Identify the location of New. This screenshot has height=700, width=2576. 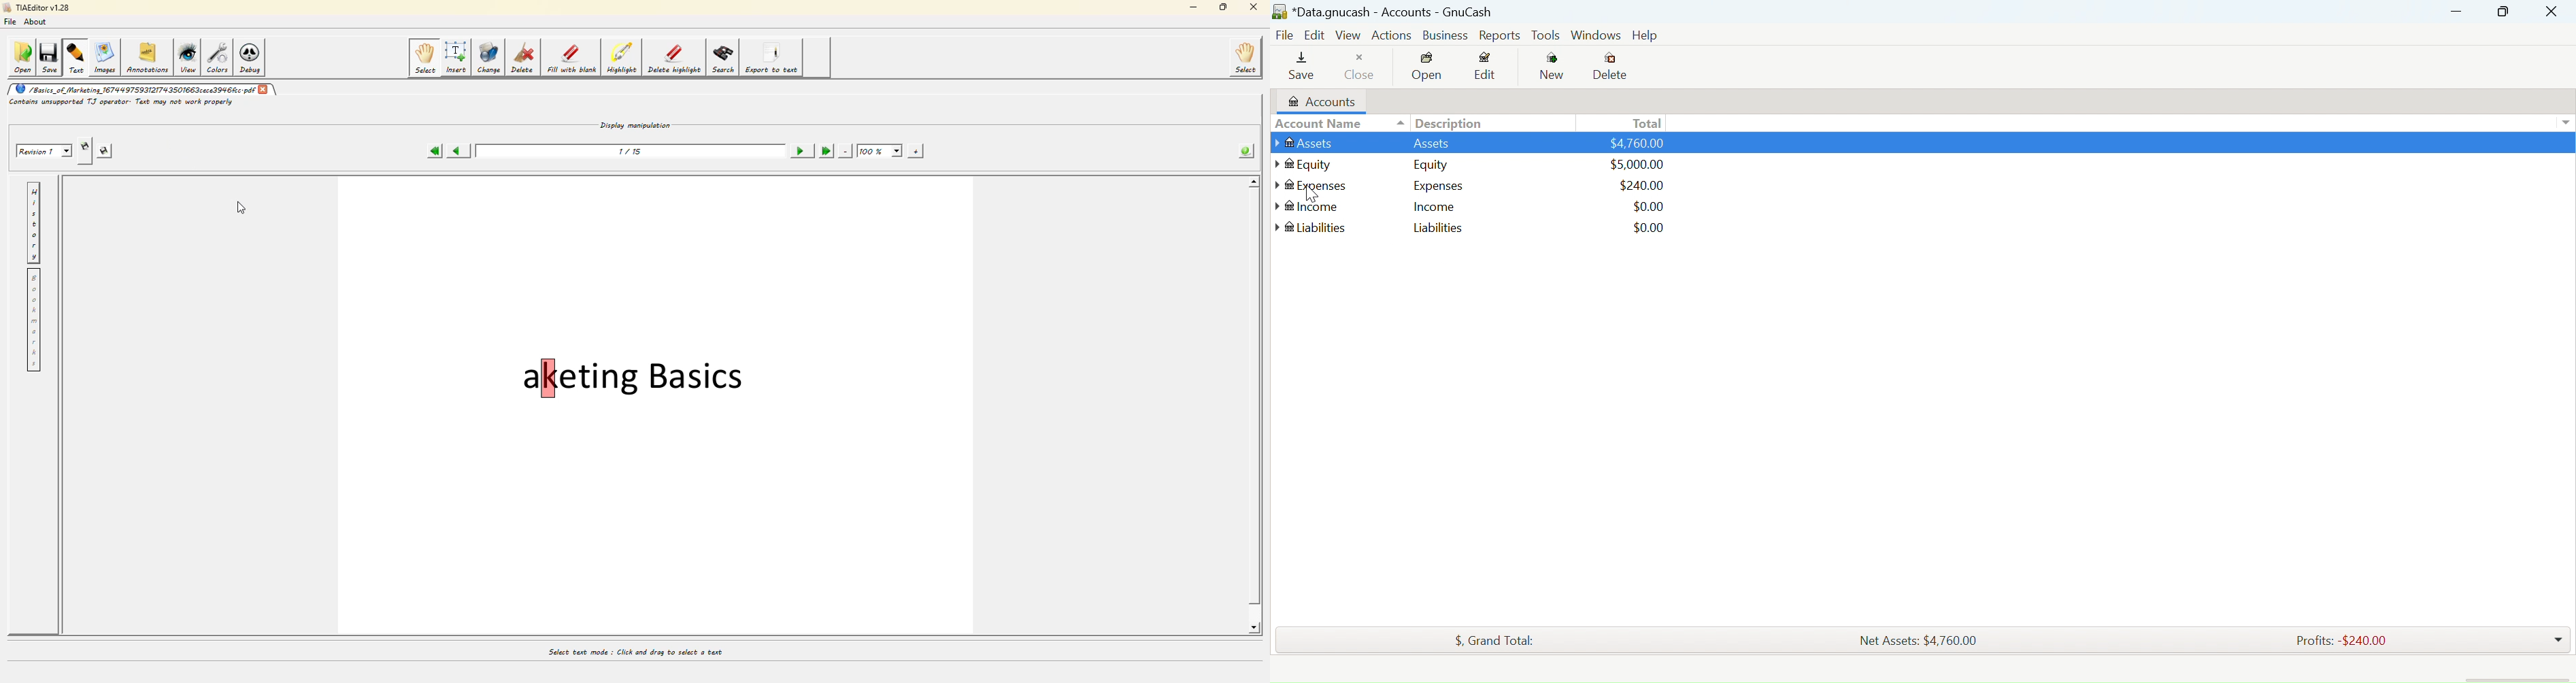
(1549, 67).